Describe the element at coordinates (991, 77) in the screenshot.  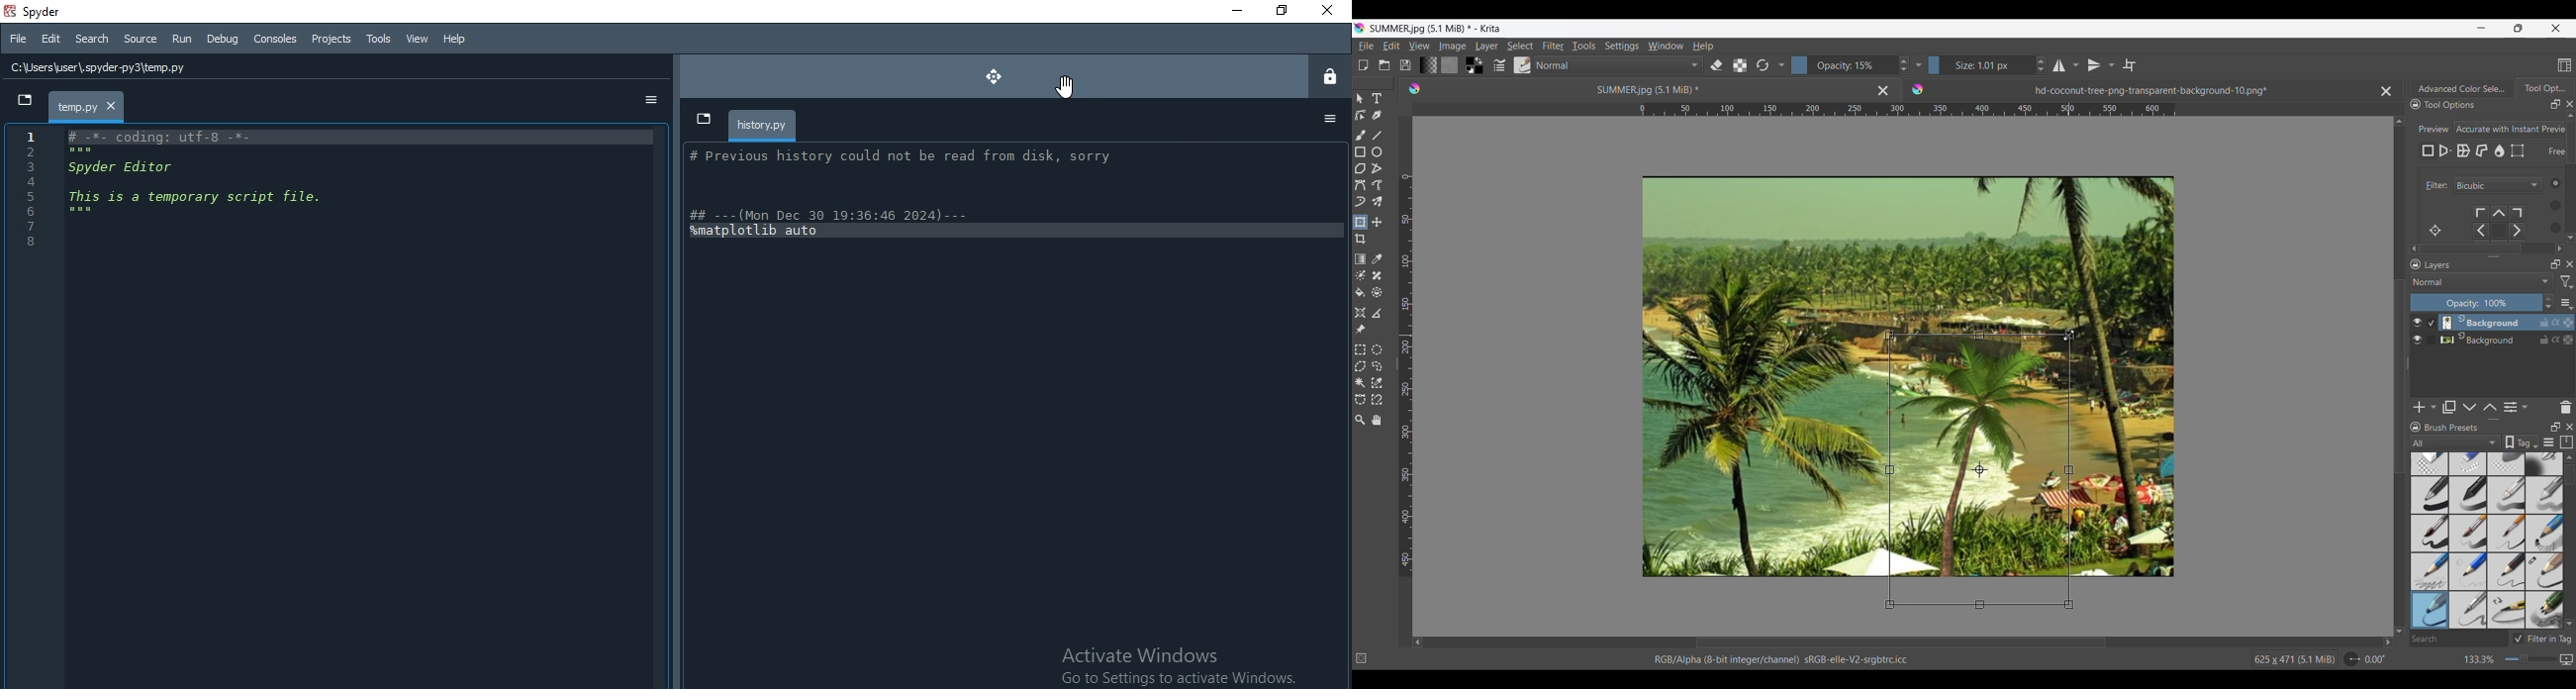
I see `move button` at that location.